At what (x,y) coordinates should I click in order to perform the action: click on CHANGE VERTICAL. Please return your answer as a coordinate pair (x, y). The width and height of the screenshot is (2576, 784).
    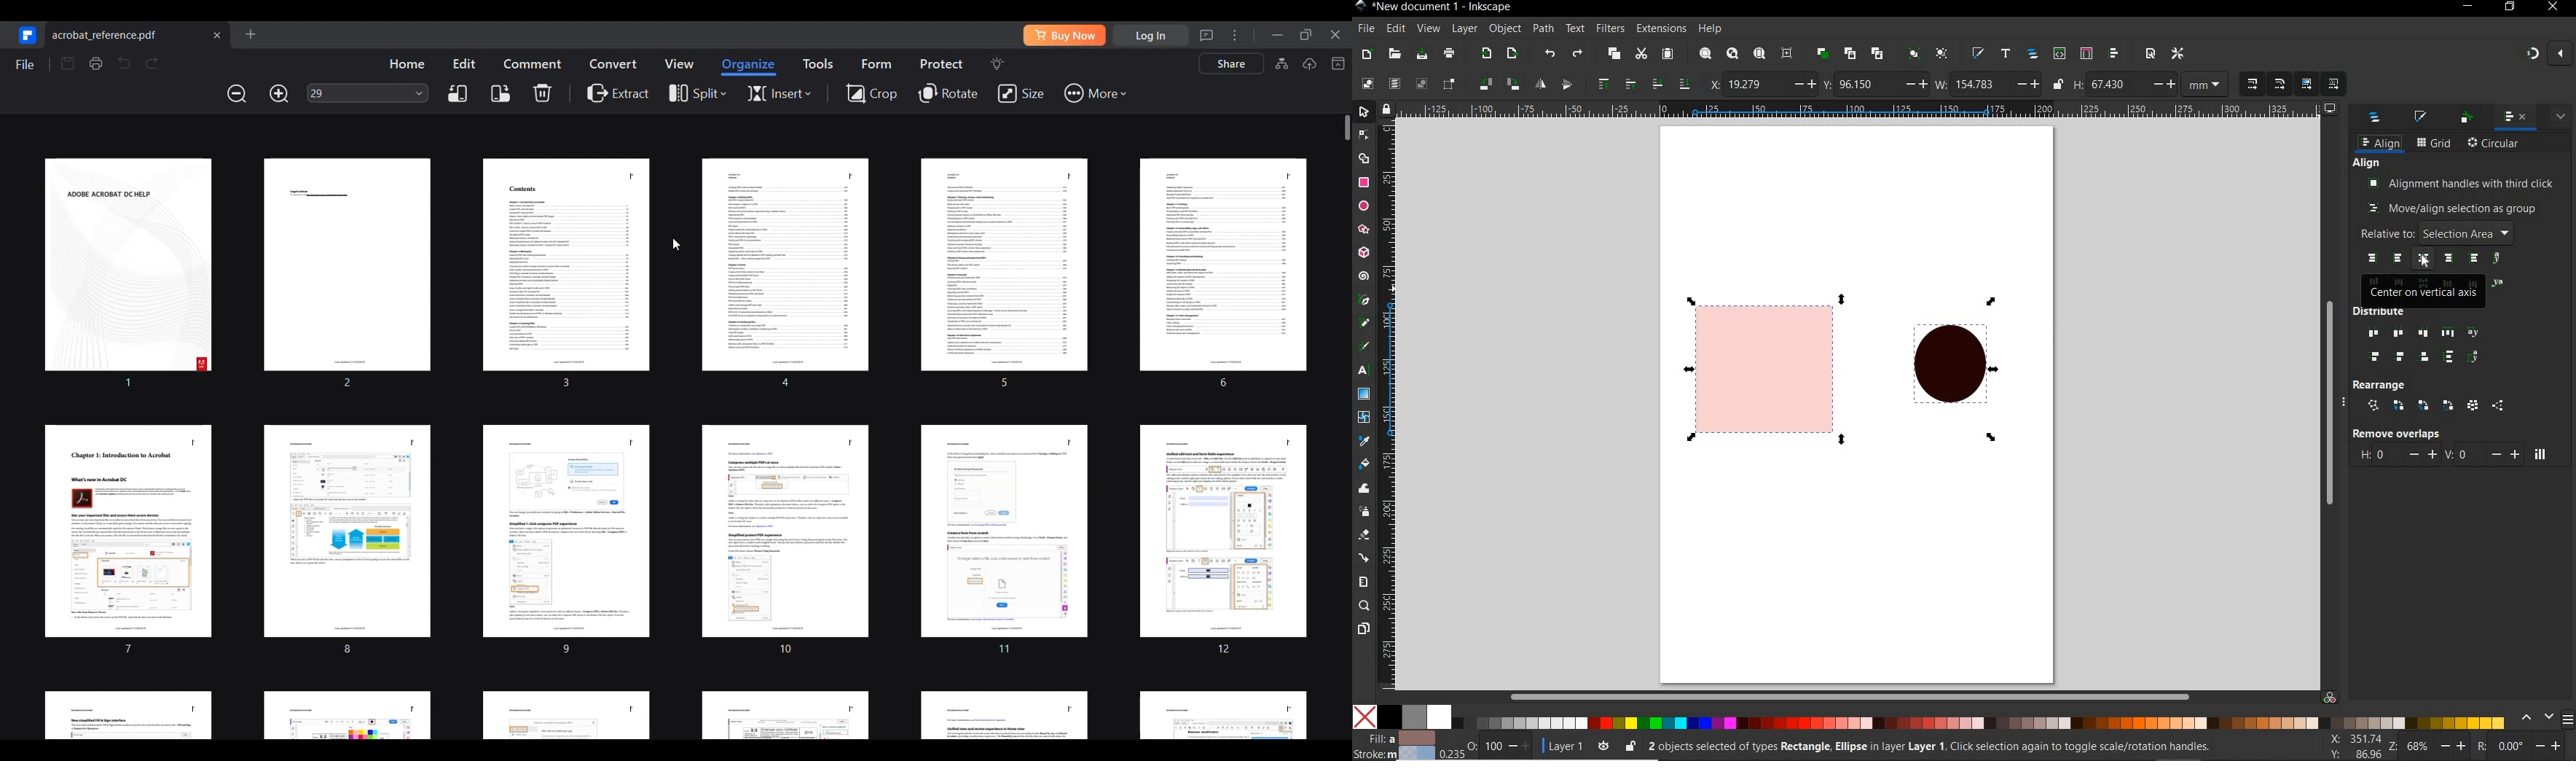
    Looking at the image, I should click on (2482, 453).